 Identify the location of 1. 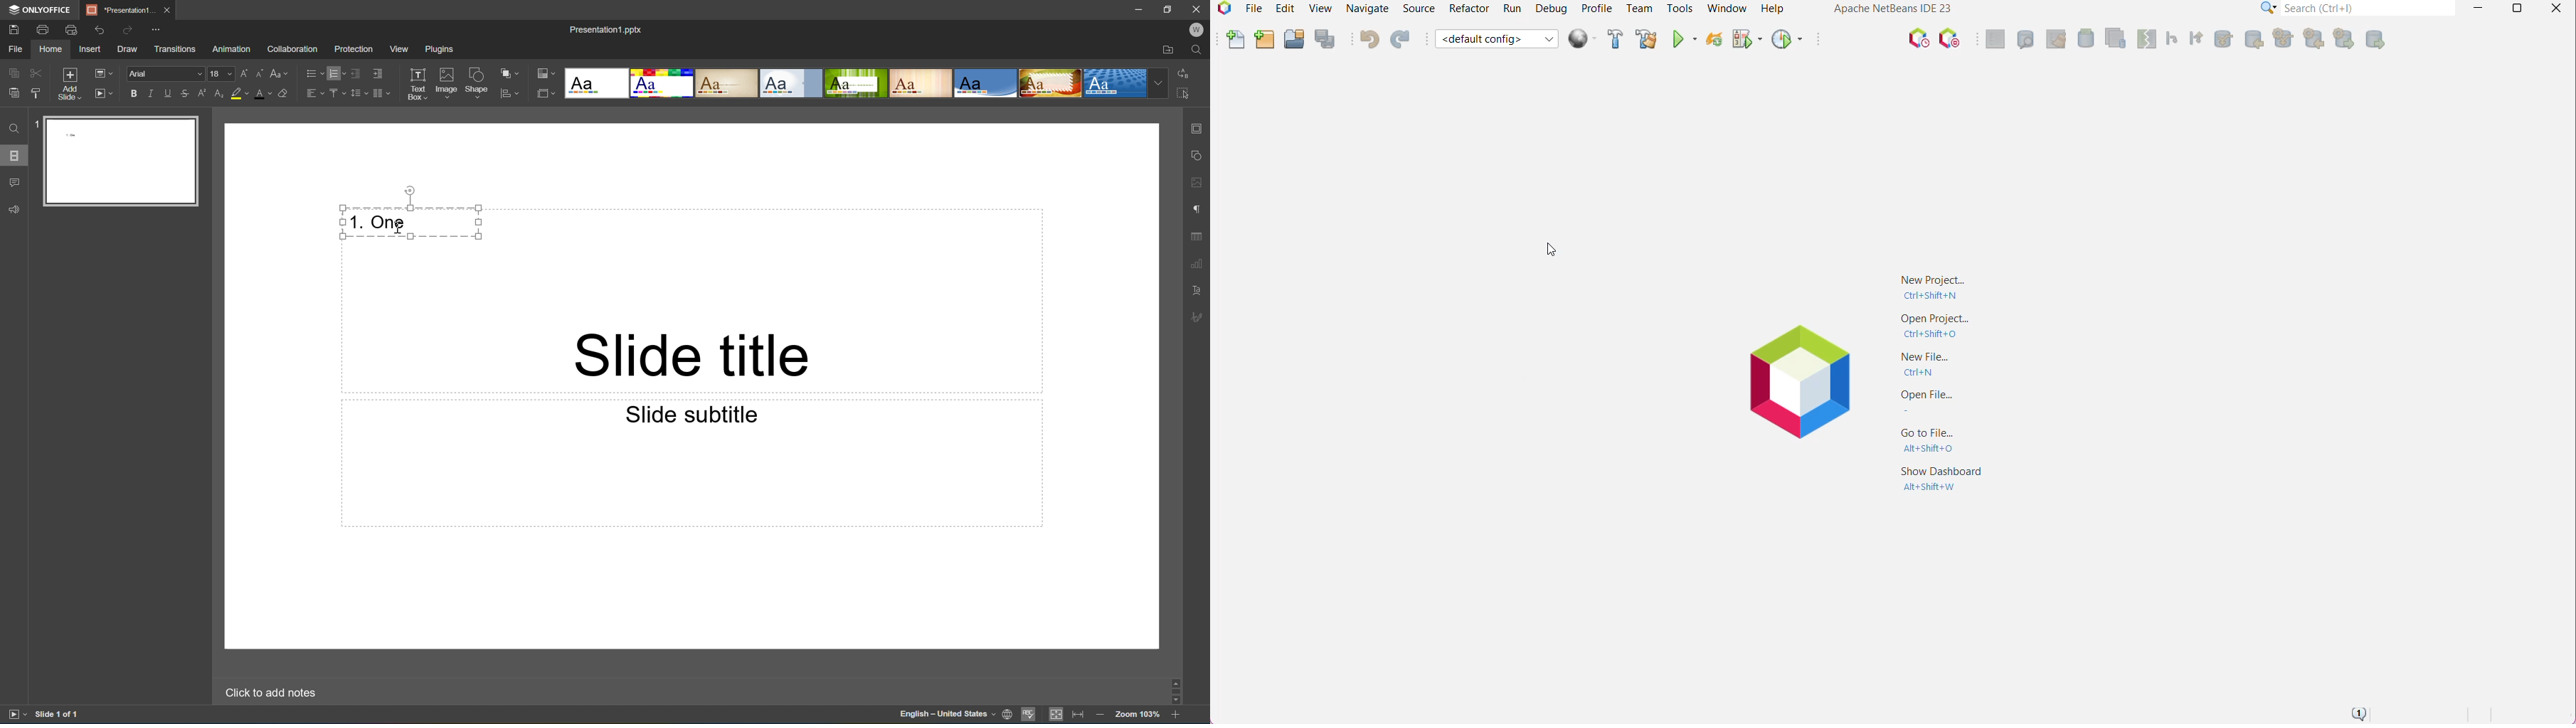
(36, 127).